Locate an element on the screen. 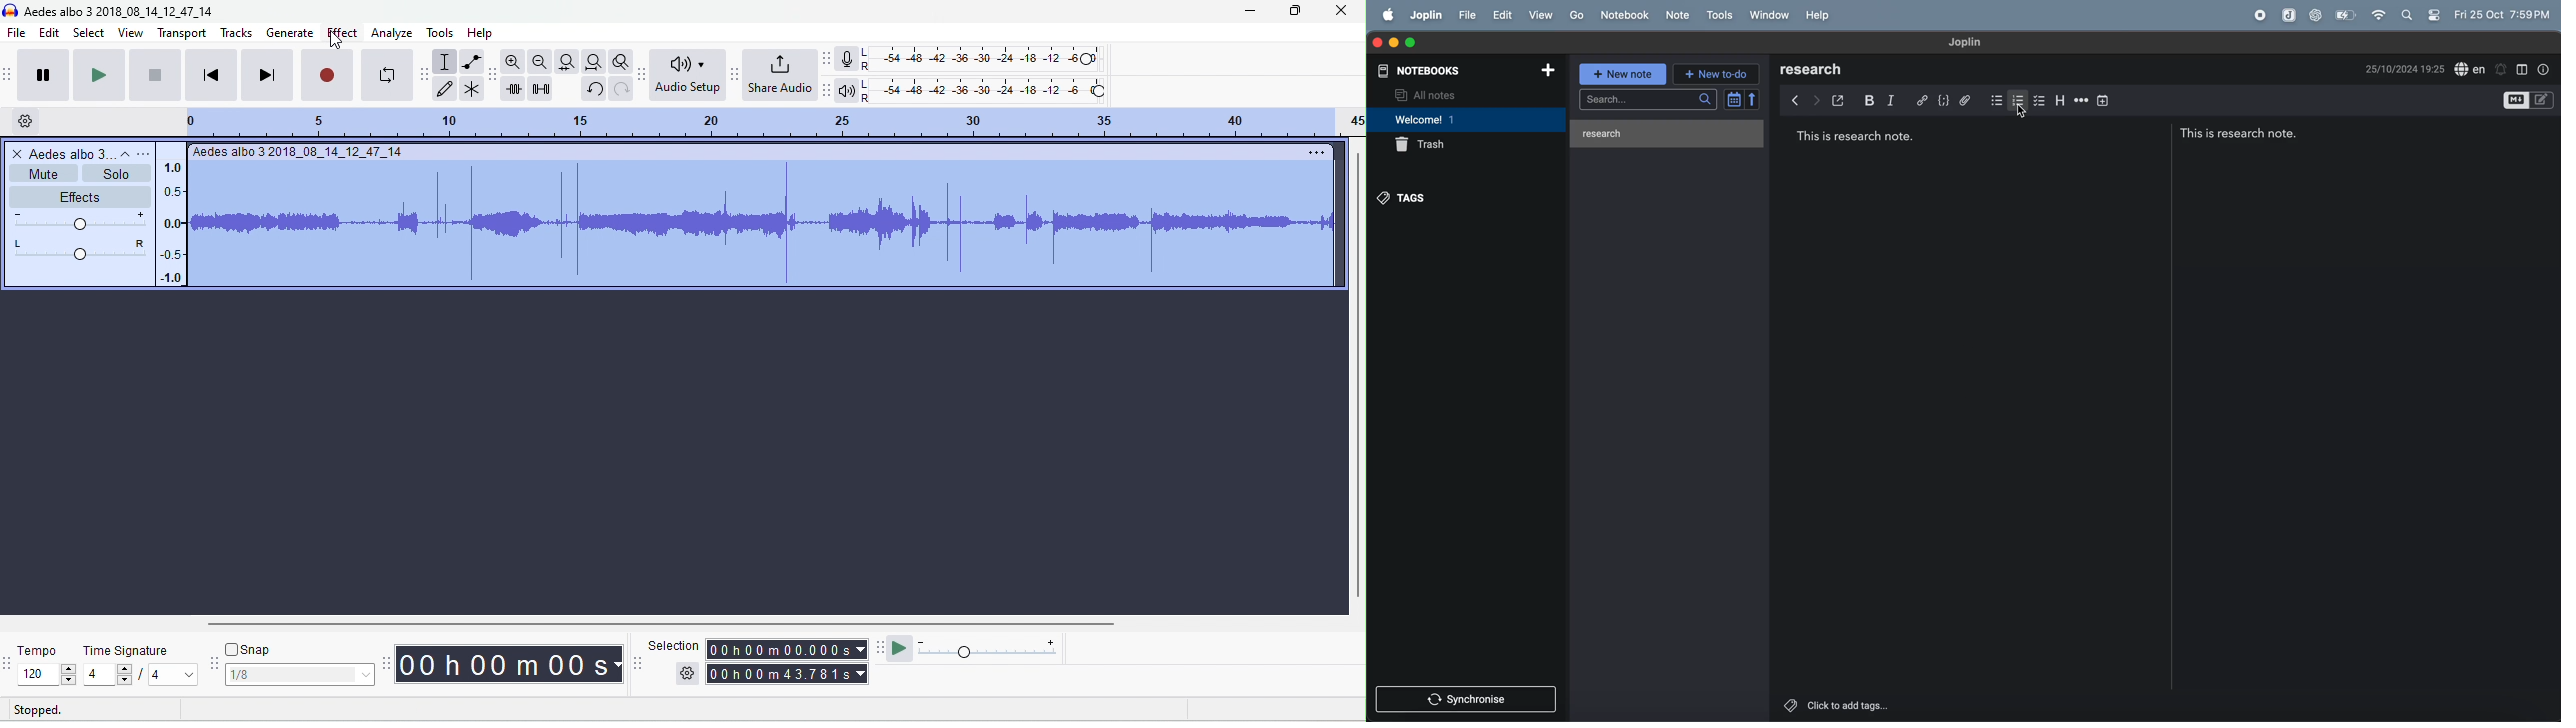  create alert is located at coordinates (2501, 70).